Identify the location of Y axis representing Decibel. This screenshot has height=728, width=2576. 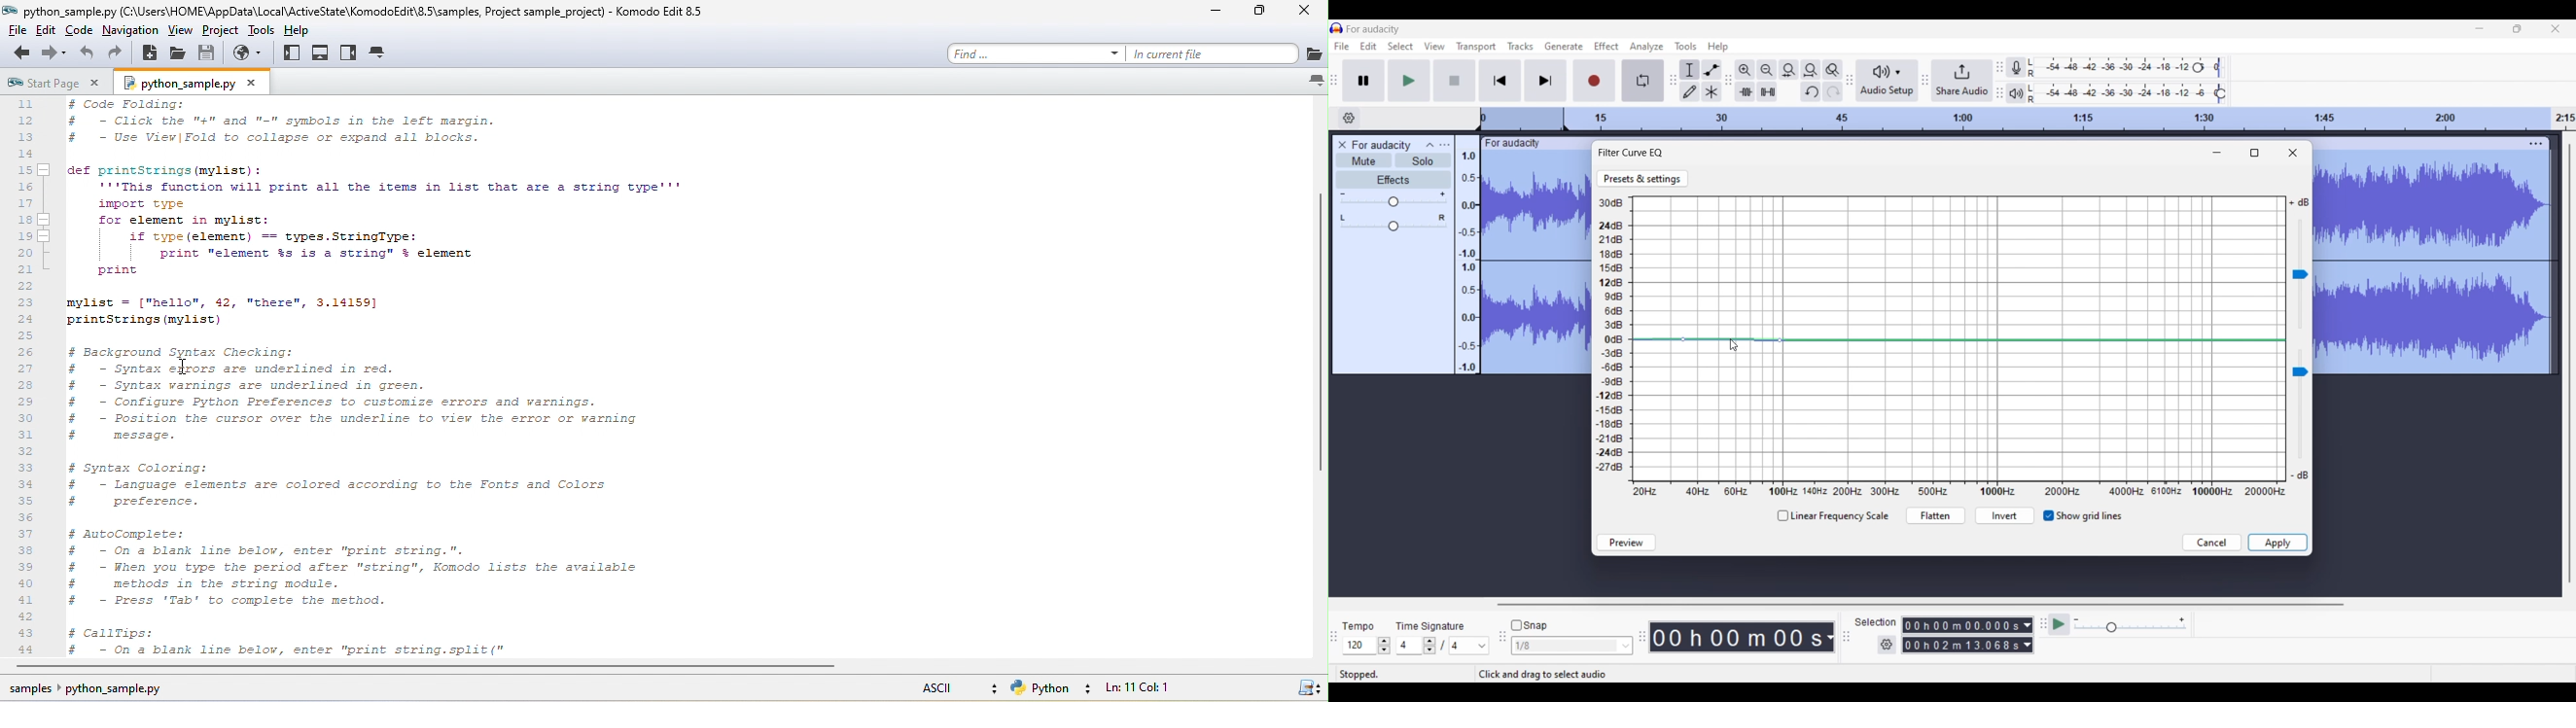
(1613, 336).